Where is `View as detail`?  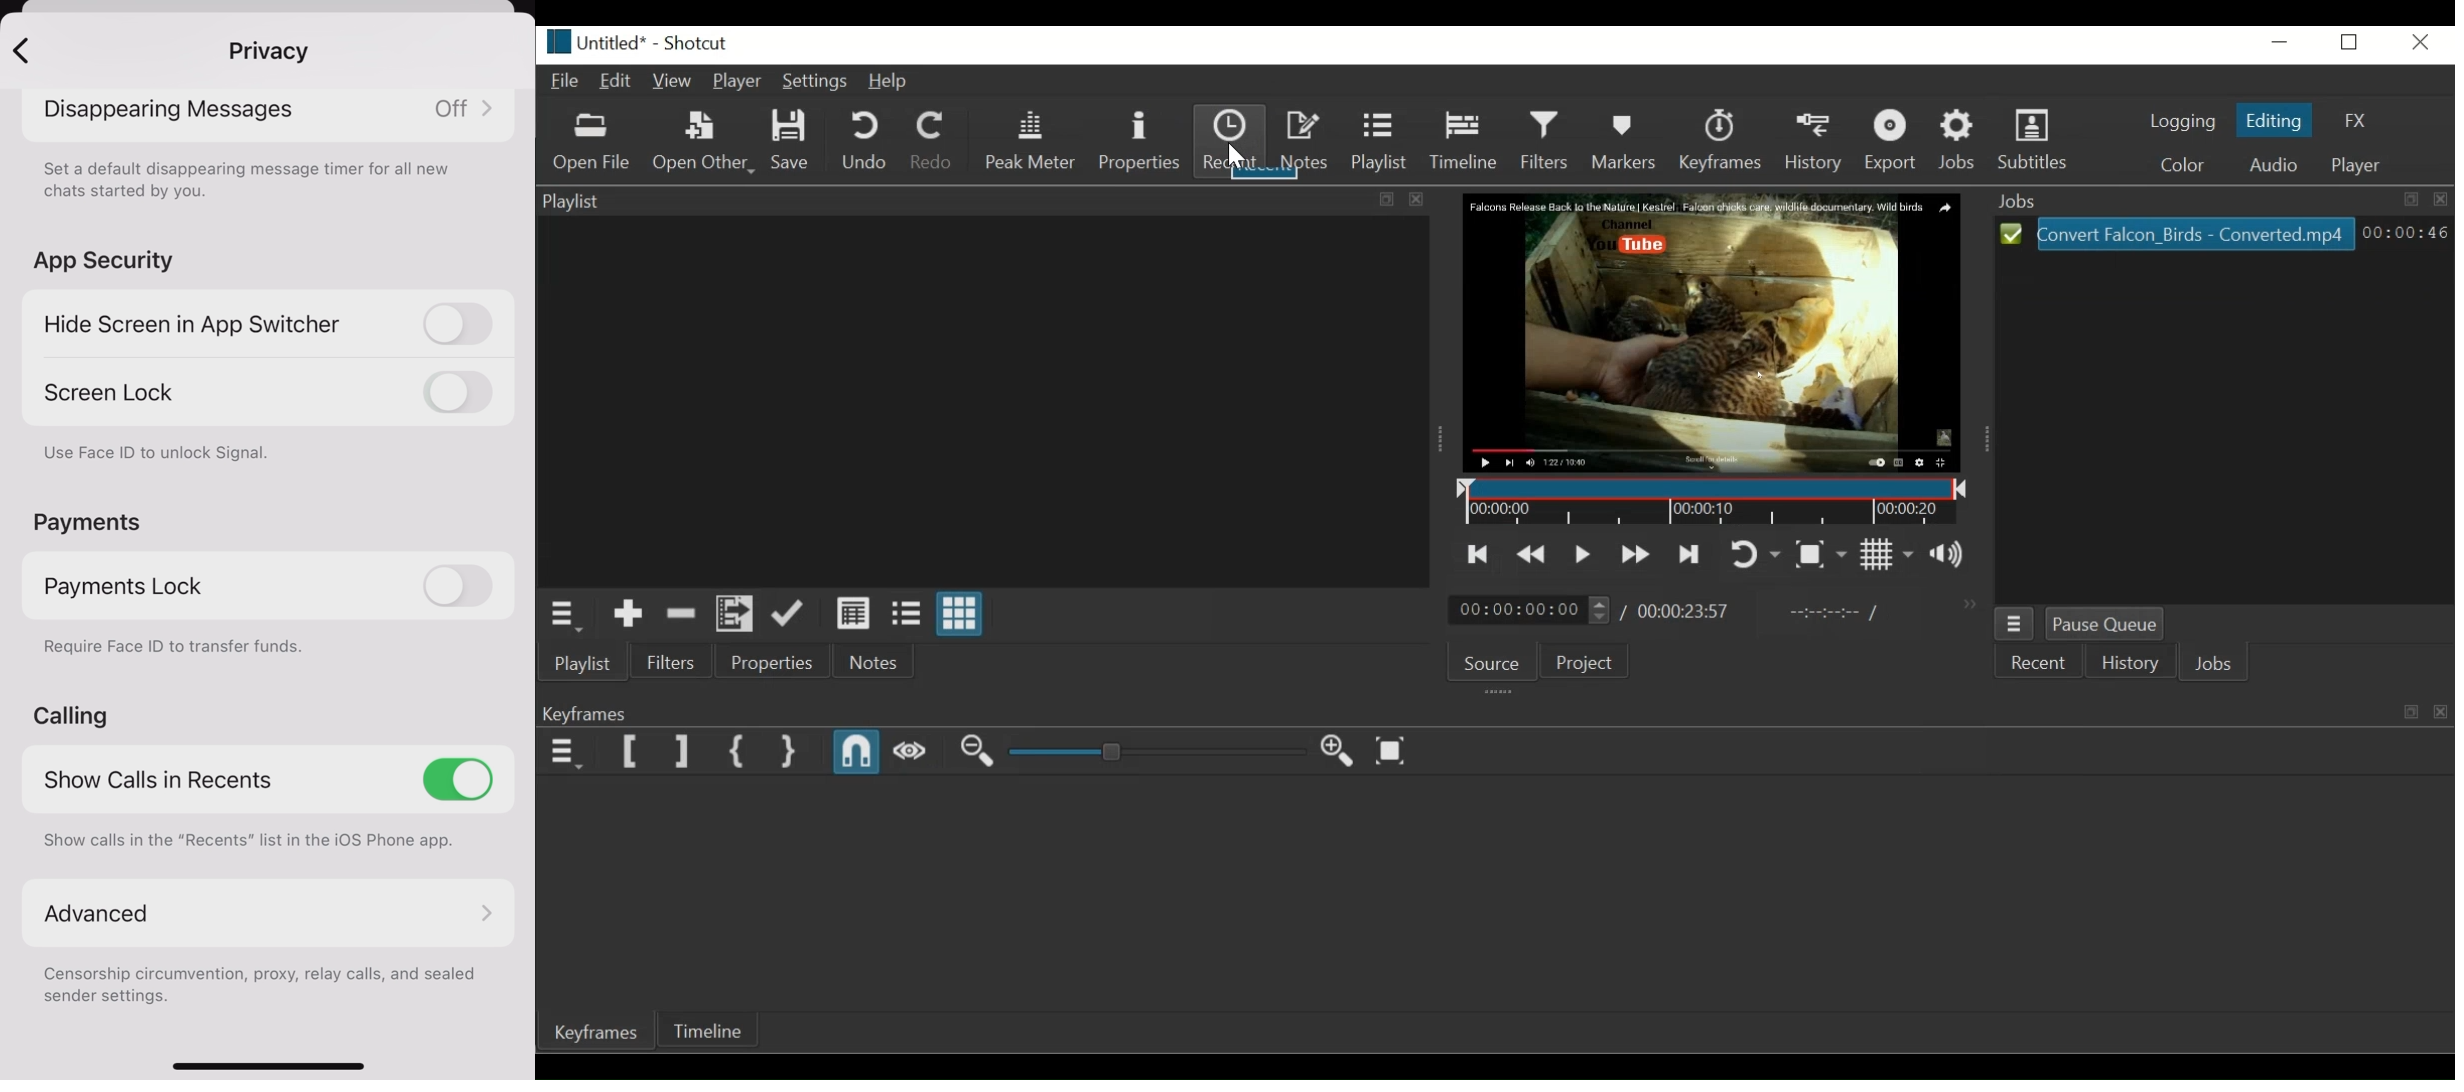
View as detail is located at coordinates (854, 614).